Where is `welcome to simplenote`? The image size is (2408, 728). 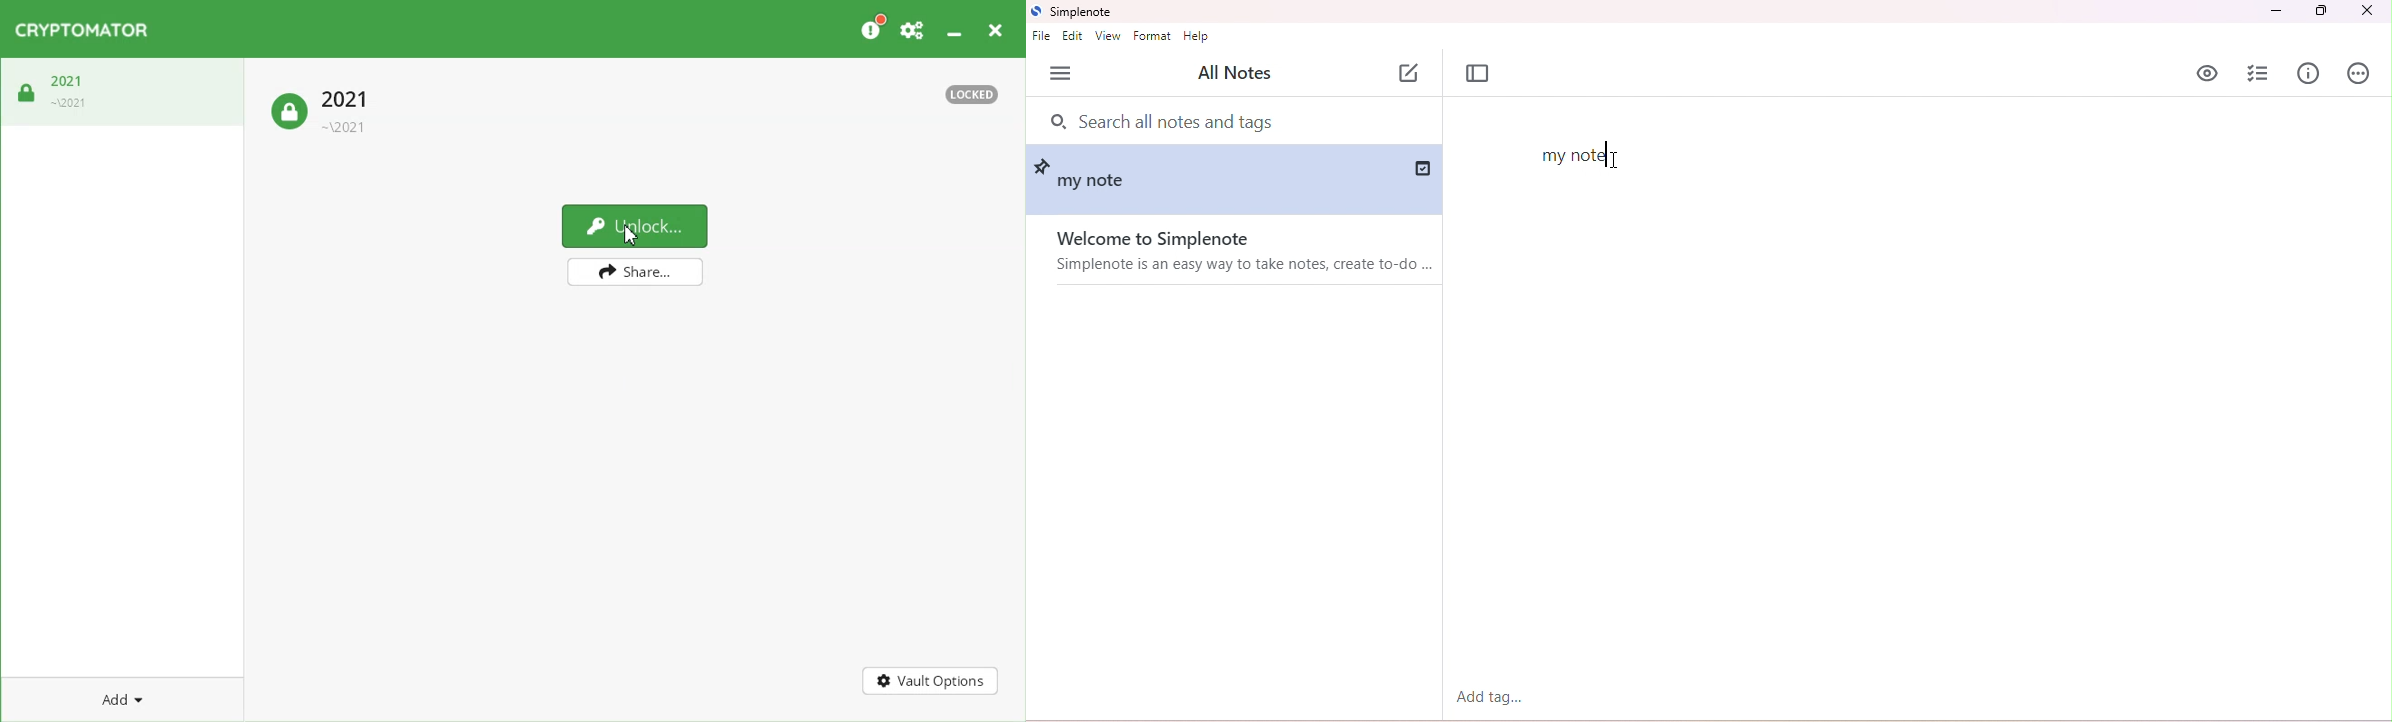
welcome to simplenote is located at coordinates (1233, 252).